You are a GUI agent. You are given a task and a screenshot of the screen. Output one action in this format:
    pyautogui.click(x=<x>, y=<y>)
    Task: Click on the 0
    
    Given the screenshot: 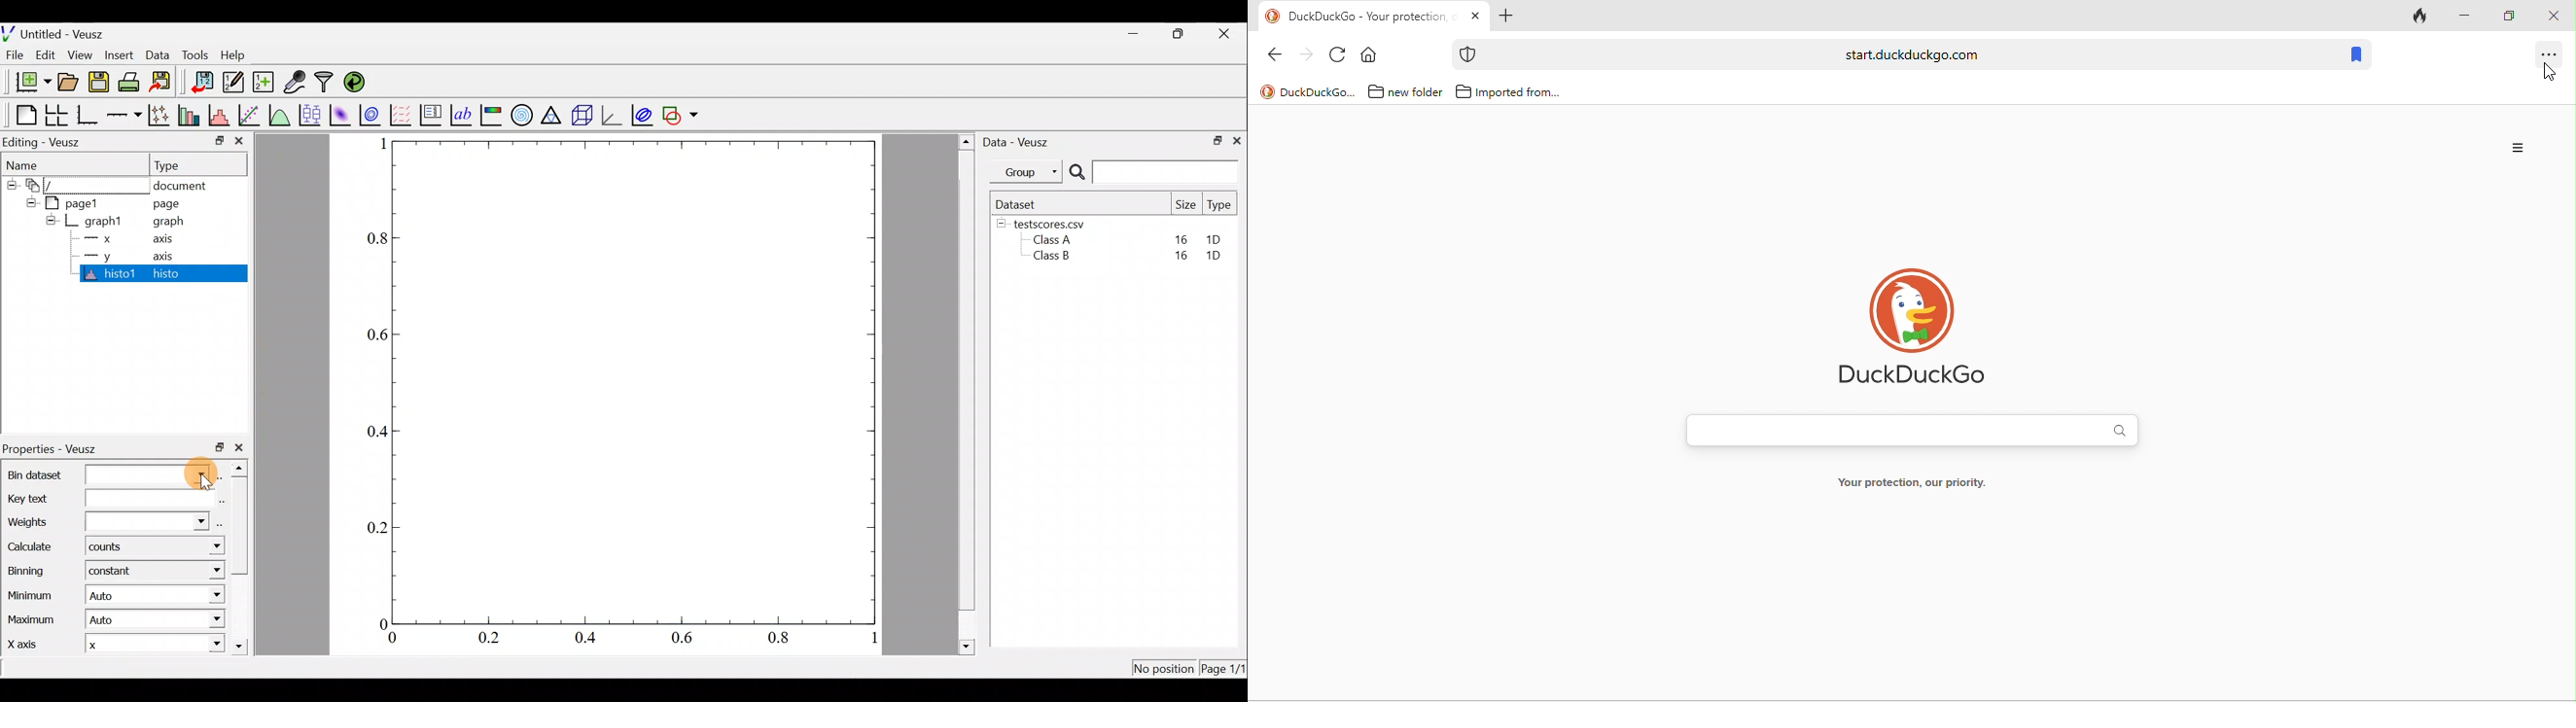 What is the action you would take?
    pyautogui.click(x=378, y=621)
    